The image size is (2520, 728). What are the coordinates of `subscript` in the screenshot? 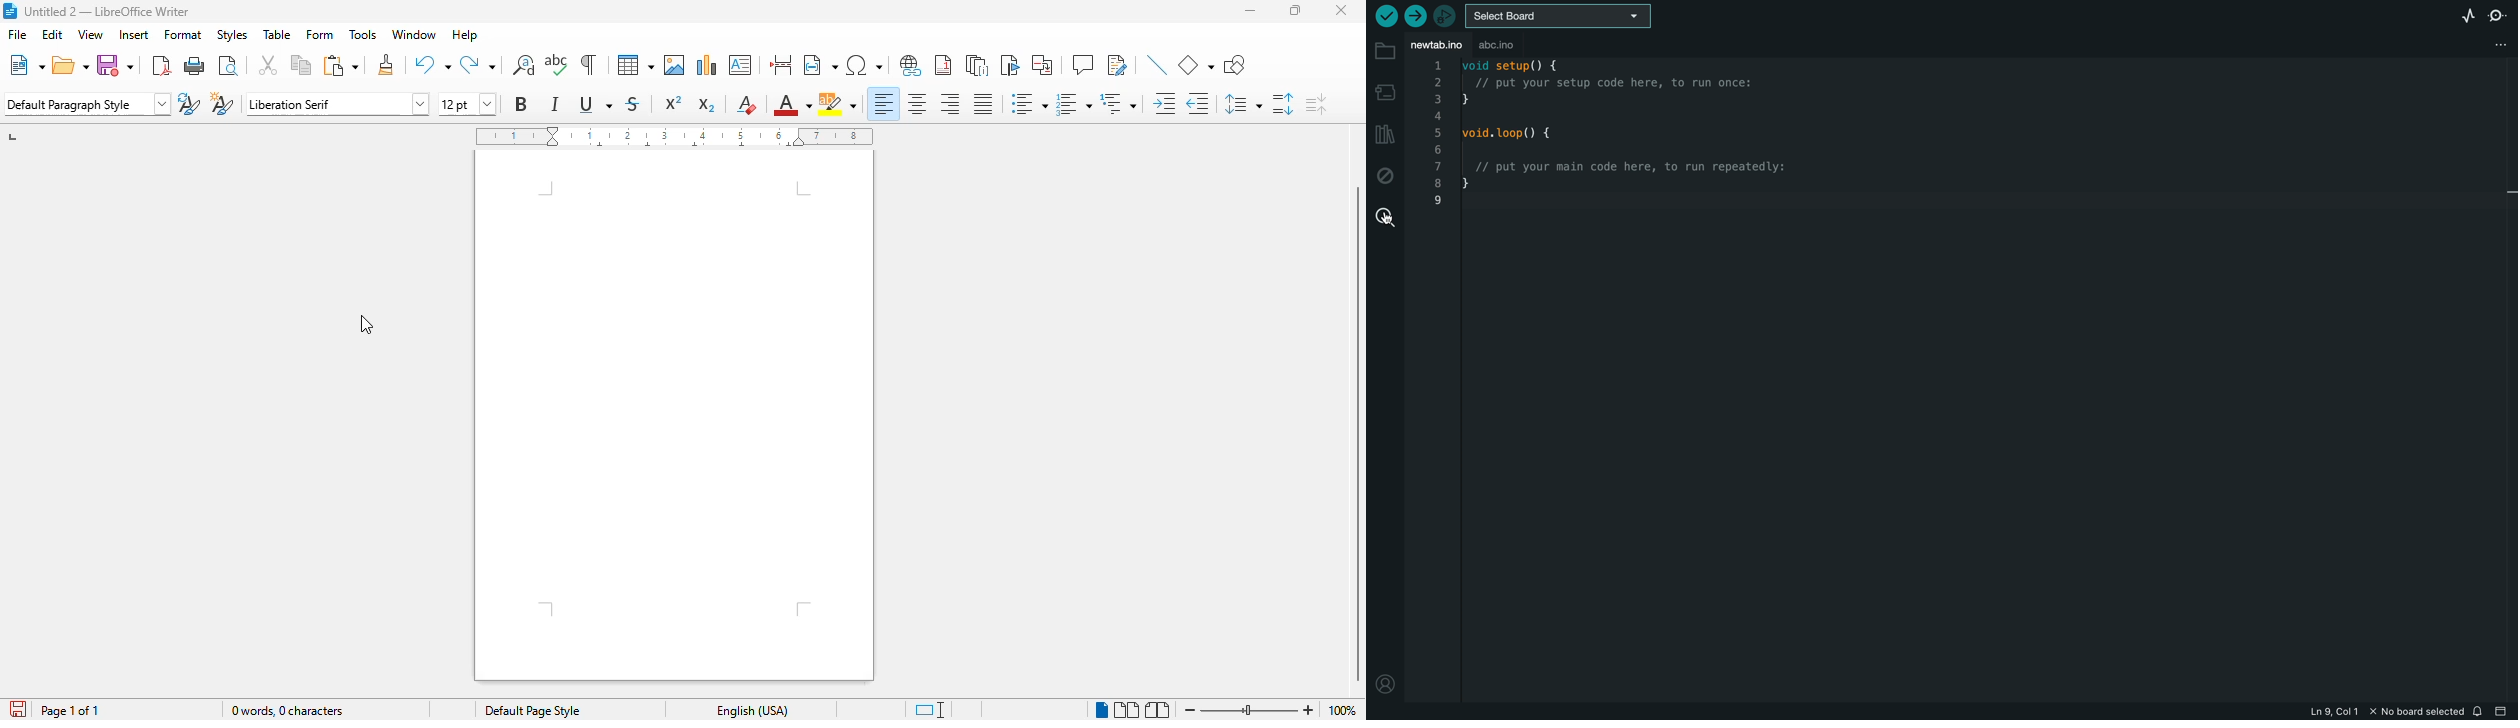 It's located at (707, 104).